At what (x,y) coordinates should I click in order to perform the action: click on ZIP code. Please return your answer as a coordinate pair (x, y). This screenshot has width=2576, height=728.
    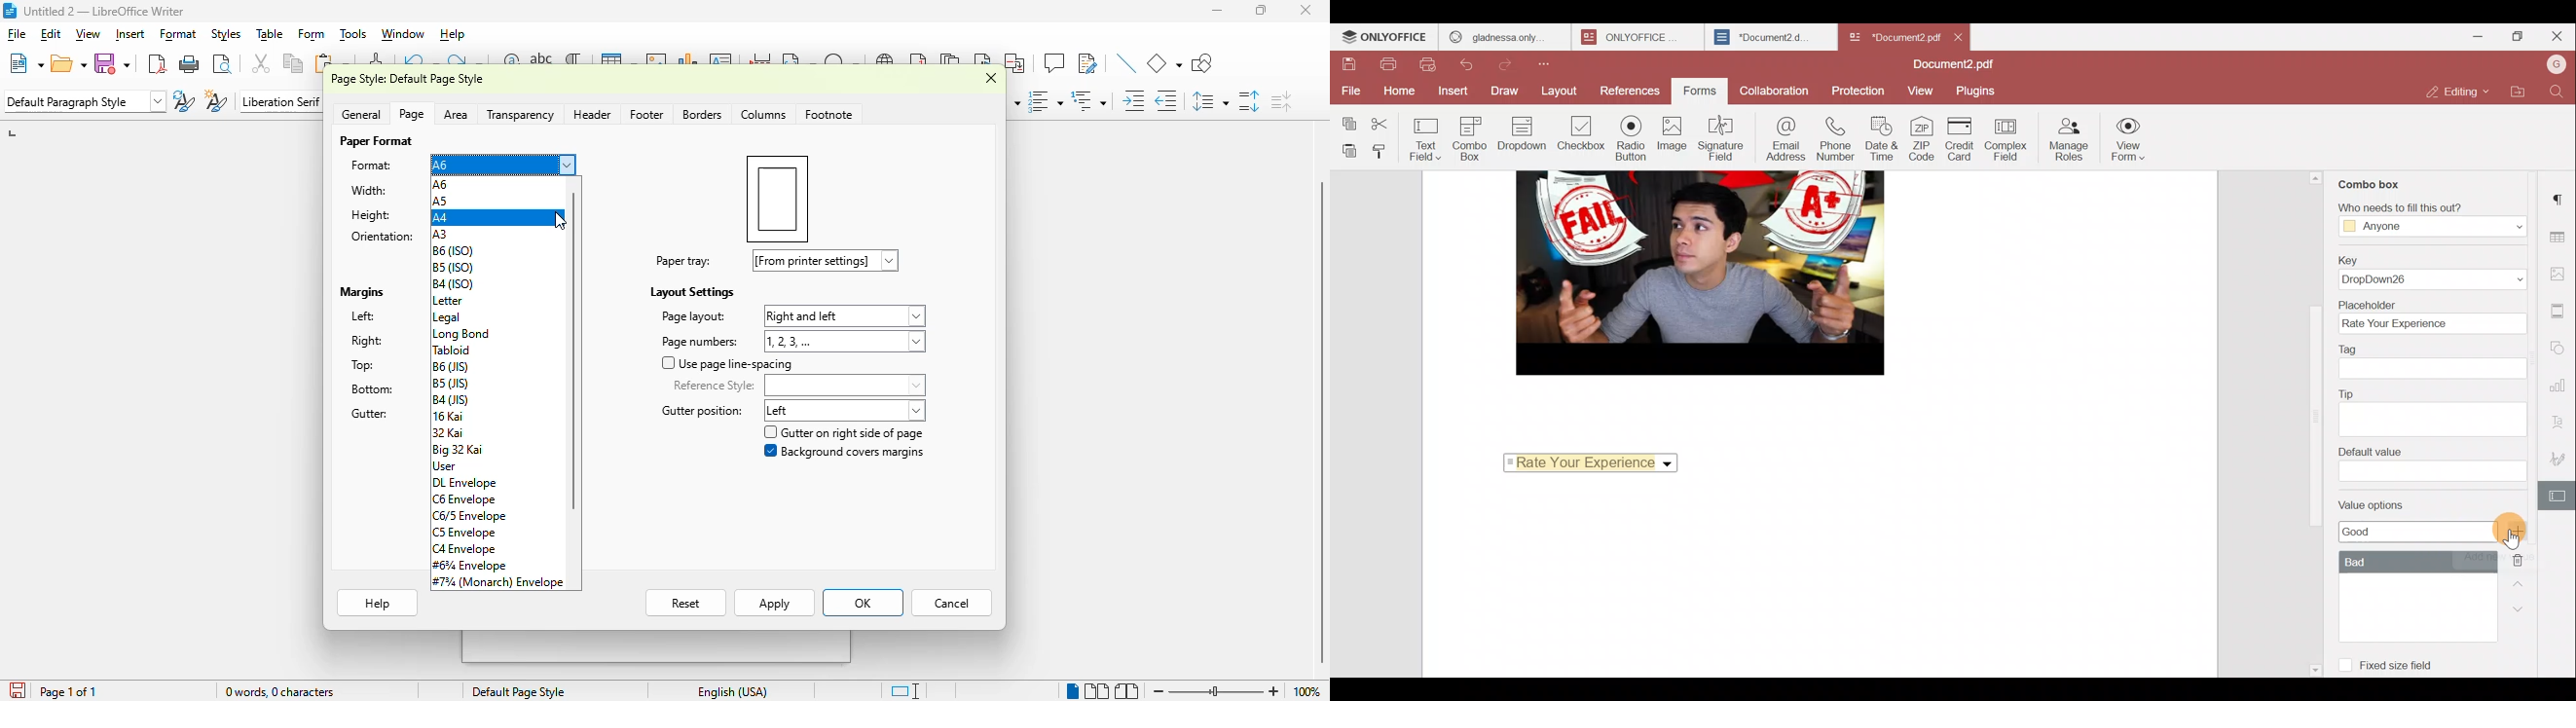
    Looking at the image, I should click on (1922, 140).